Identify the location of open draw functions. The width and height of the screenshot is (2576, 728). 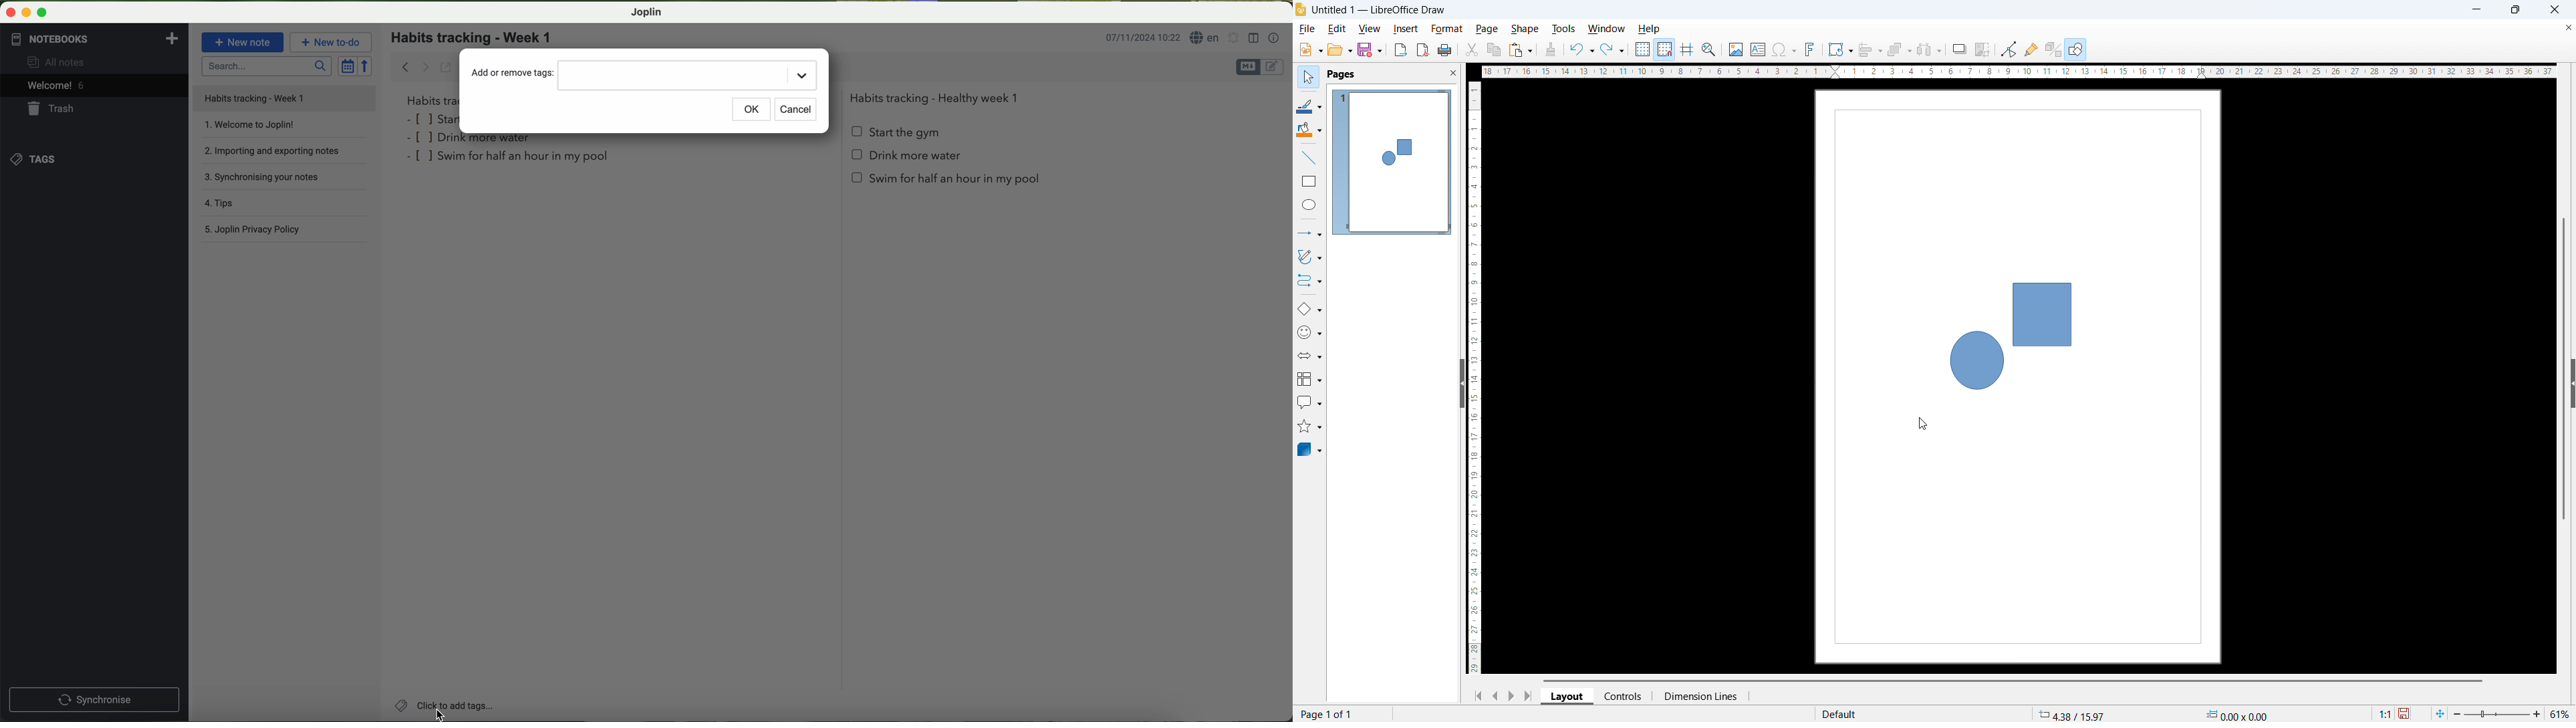
(2078, 49).